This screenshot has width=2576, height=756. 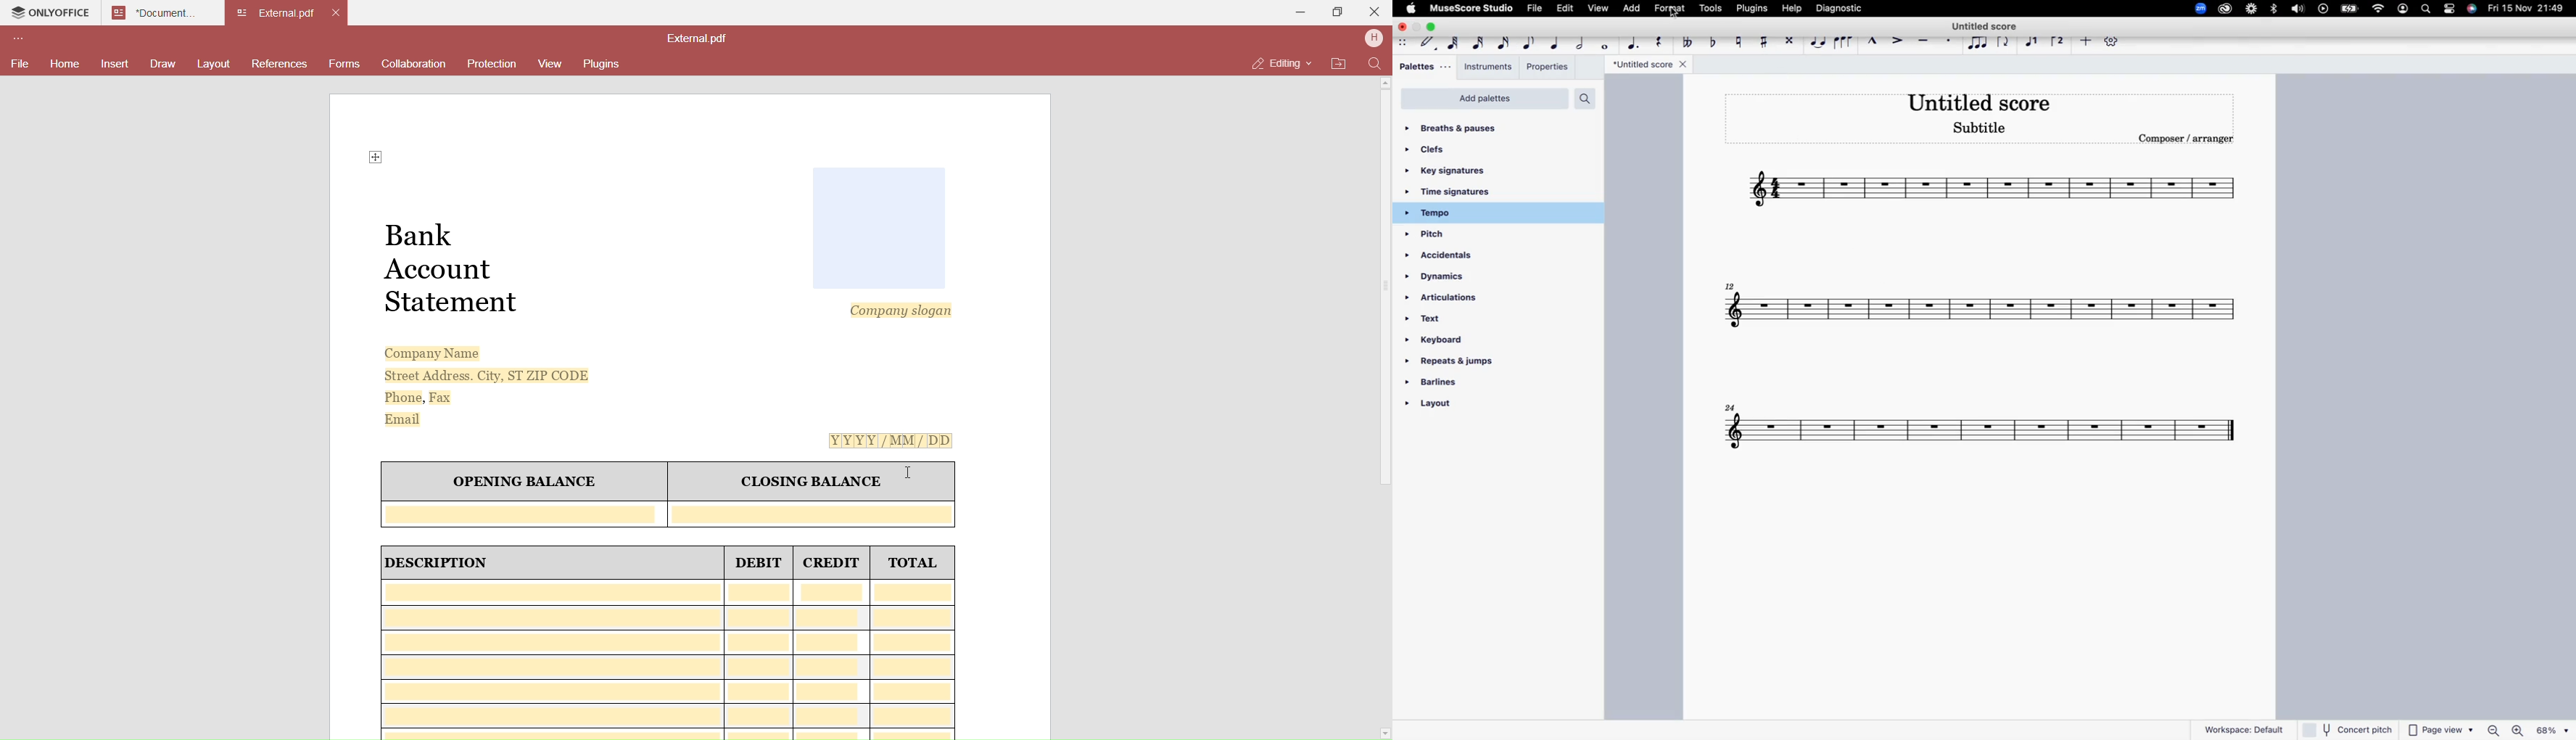 What do you see at coordinates (2005, 41) in the screenshot?
I see `flip direction` at bounding box center [2005, 41].